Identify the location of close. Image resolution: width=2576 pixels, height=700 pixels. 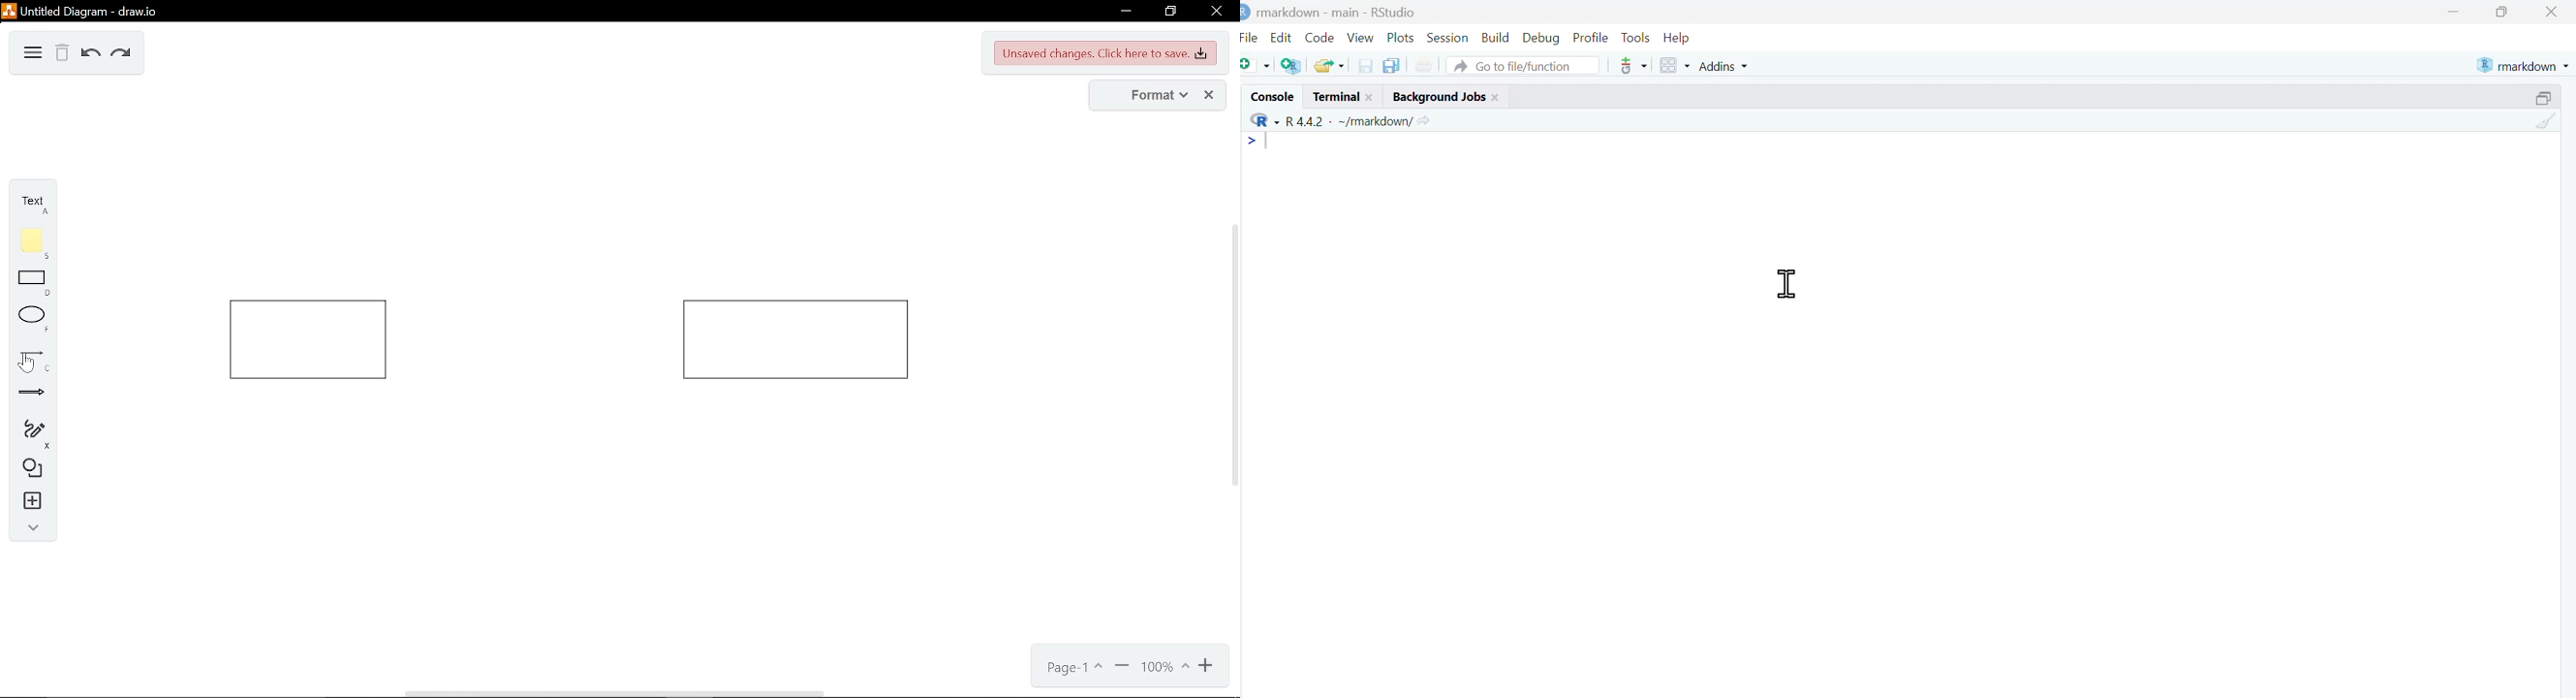
(1373, 96).